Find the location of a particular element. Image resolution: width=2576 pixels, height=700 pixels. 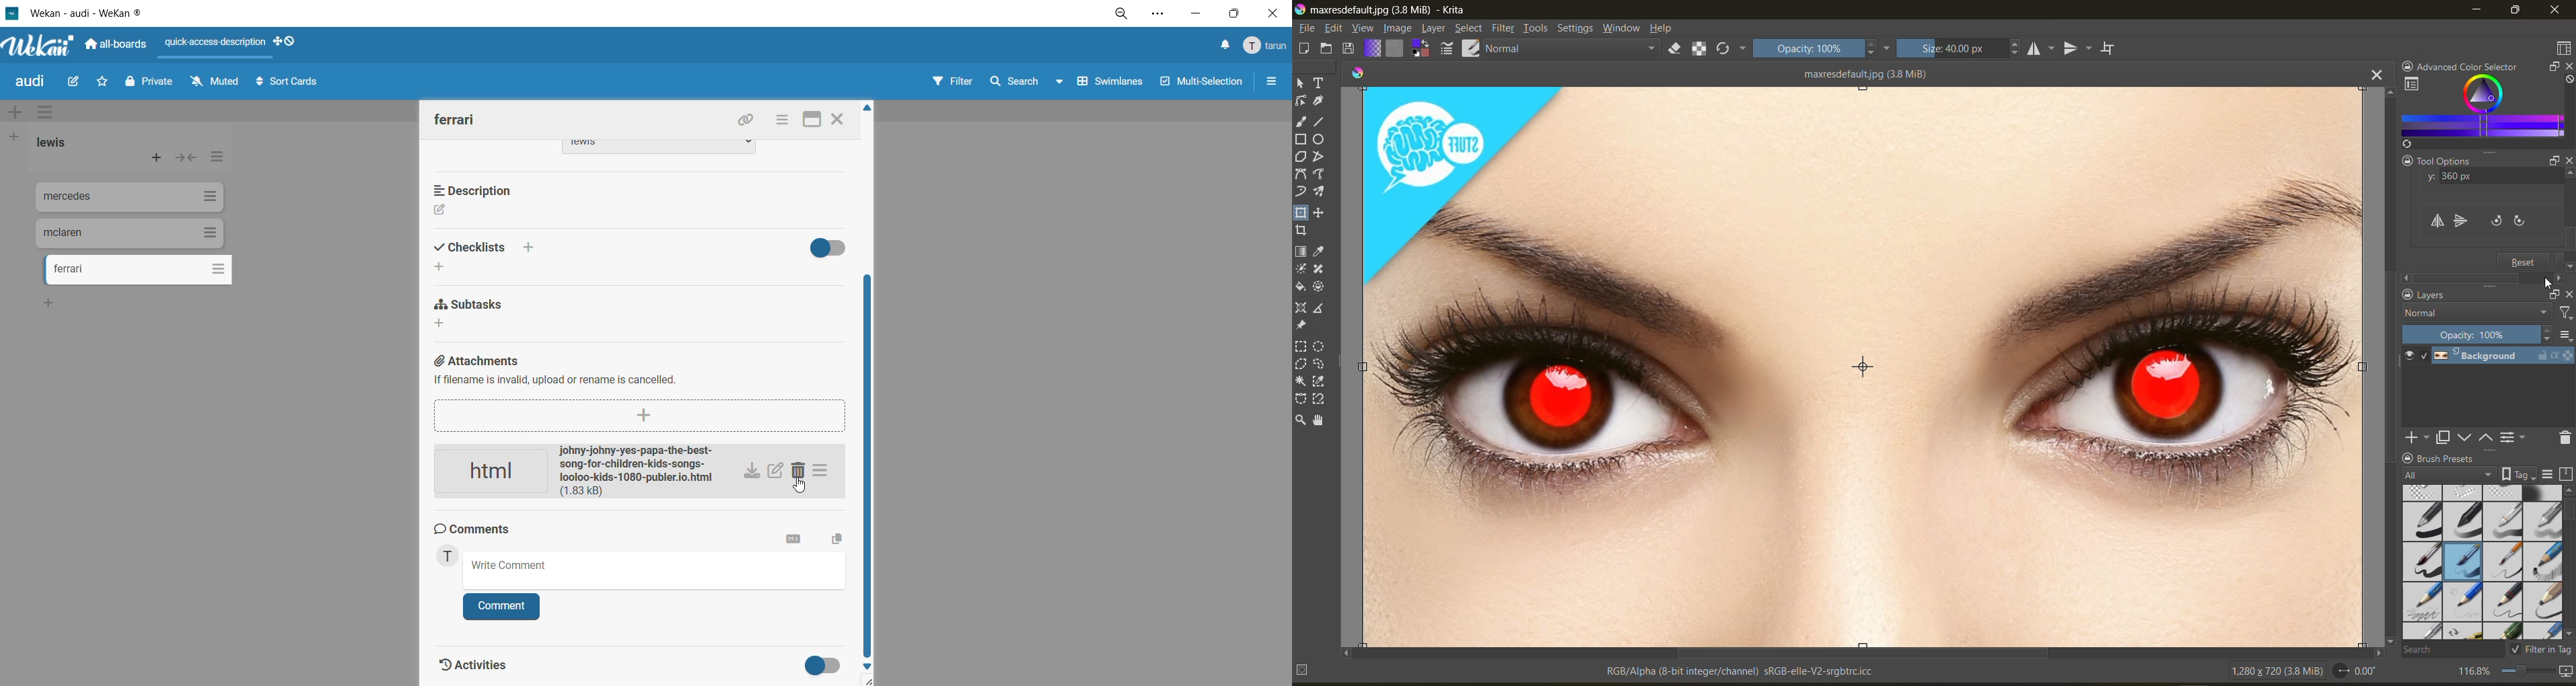

attachment is located at coordinates (582, 473).